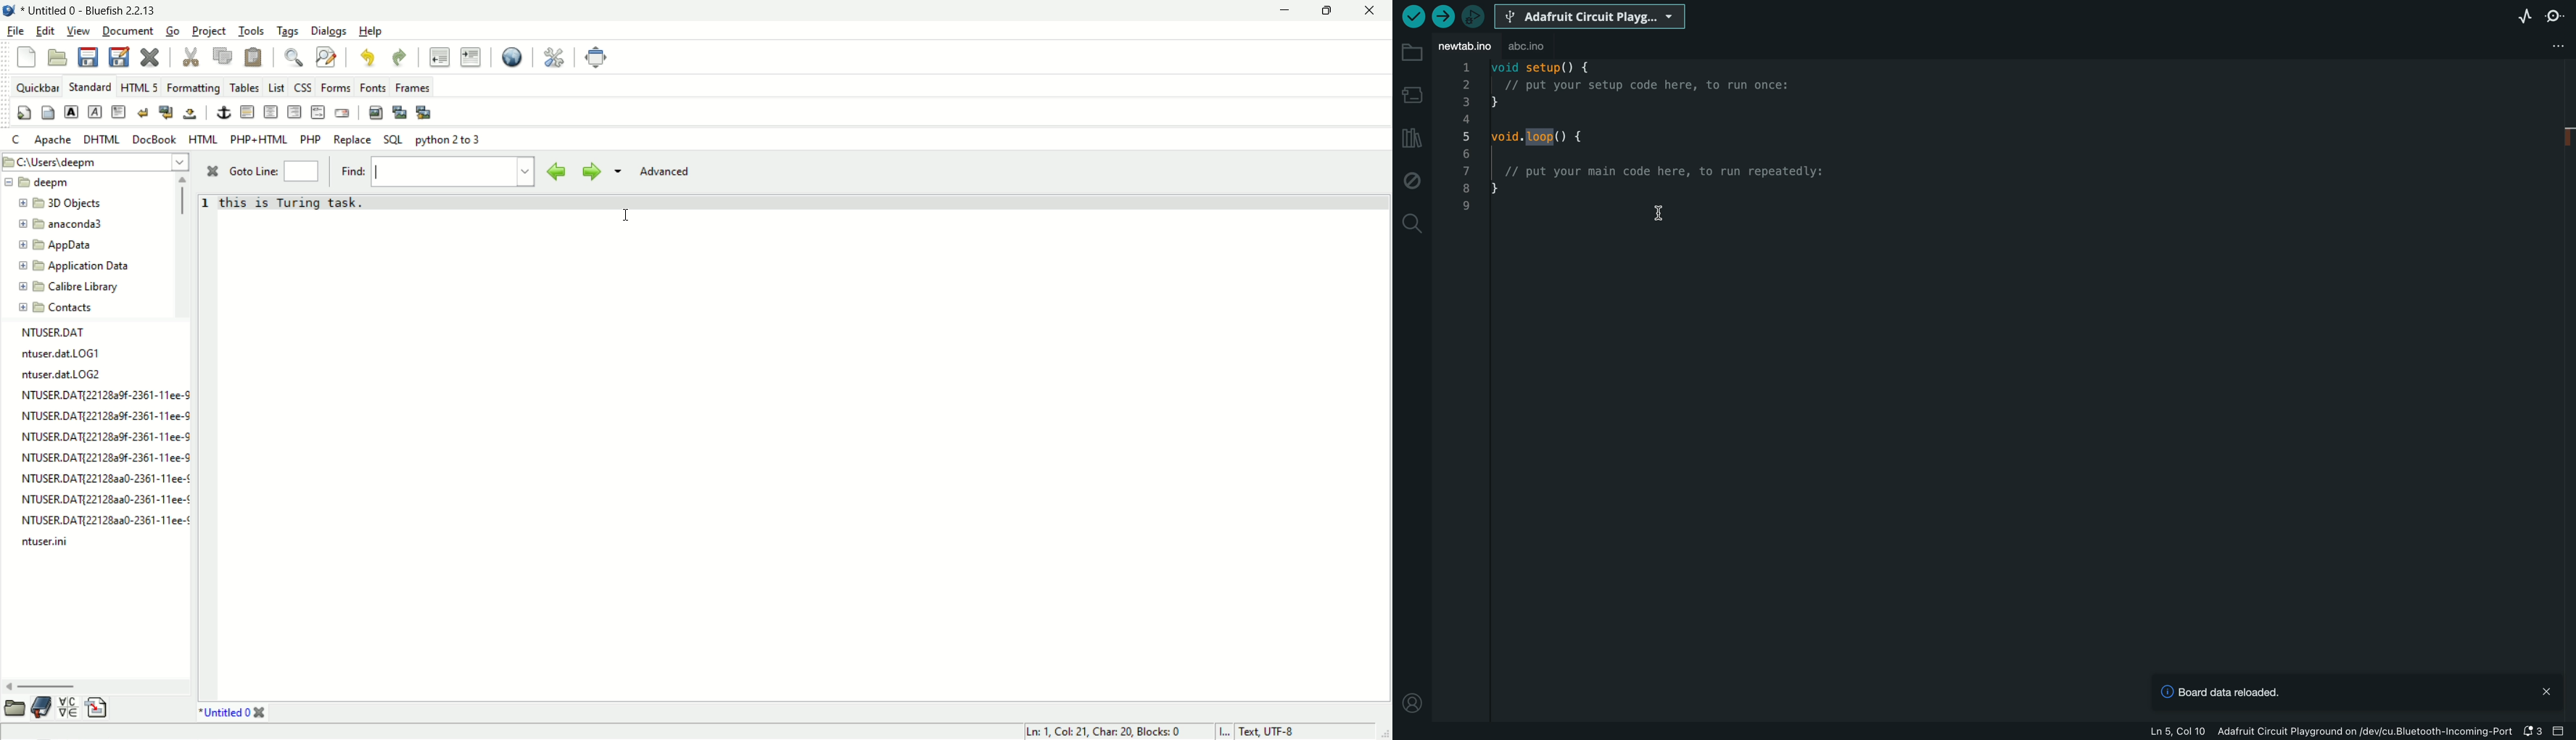 The width and height of the screenshot is (2576, 756). Describe the element at coordinates (557, 172) in the screenshot. I see `find previous` at that location.